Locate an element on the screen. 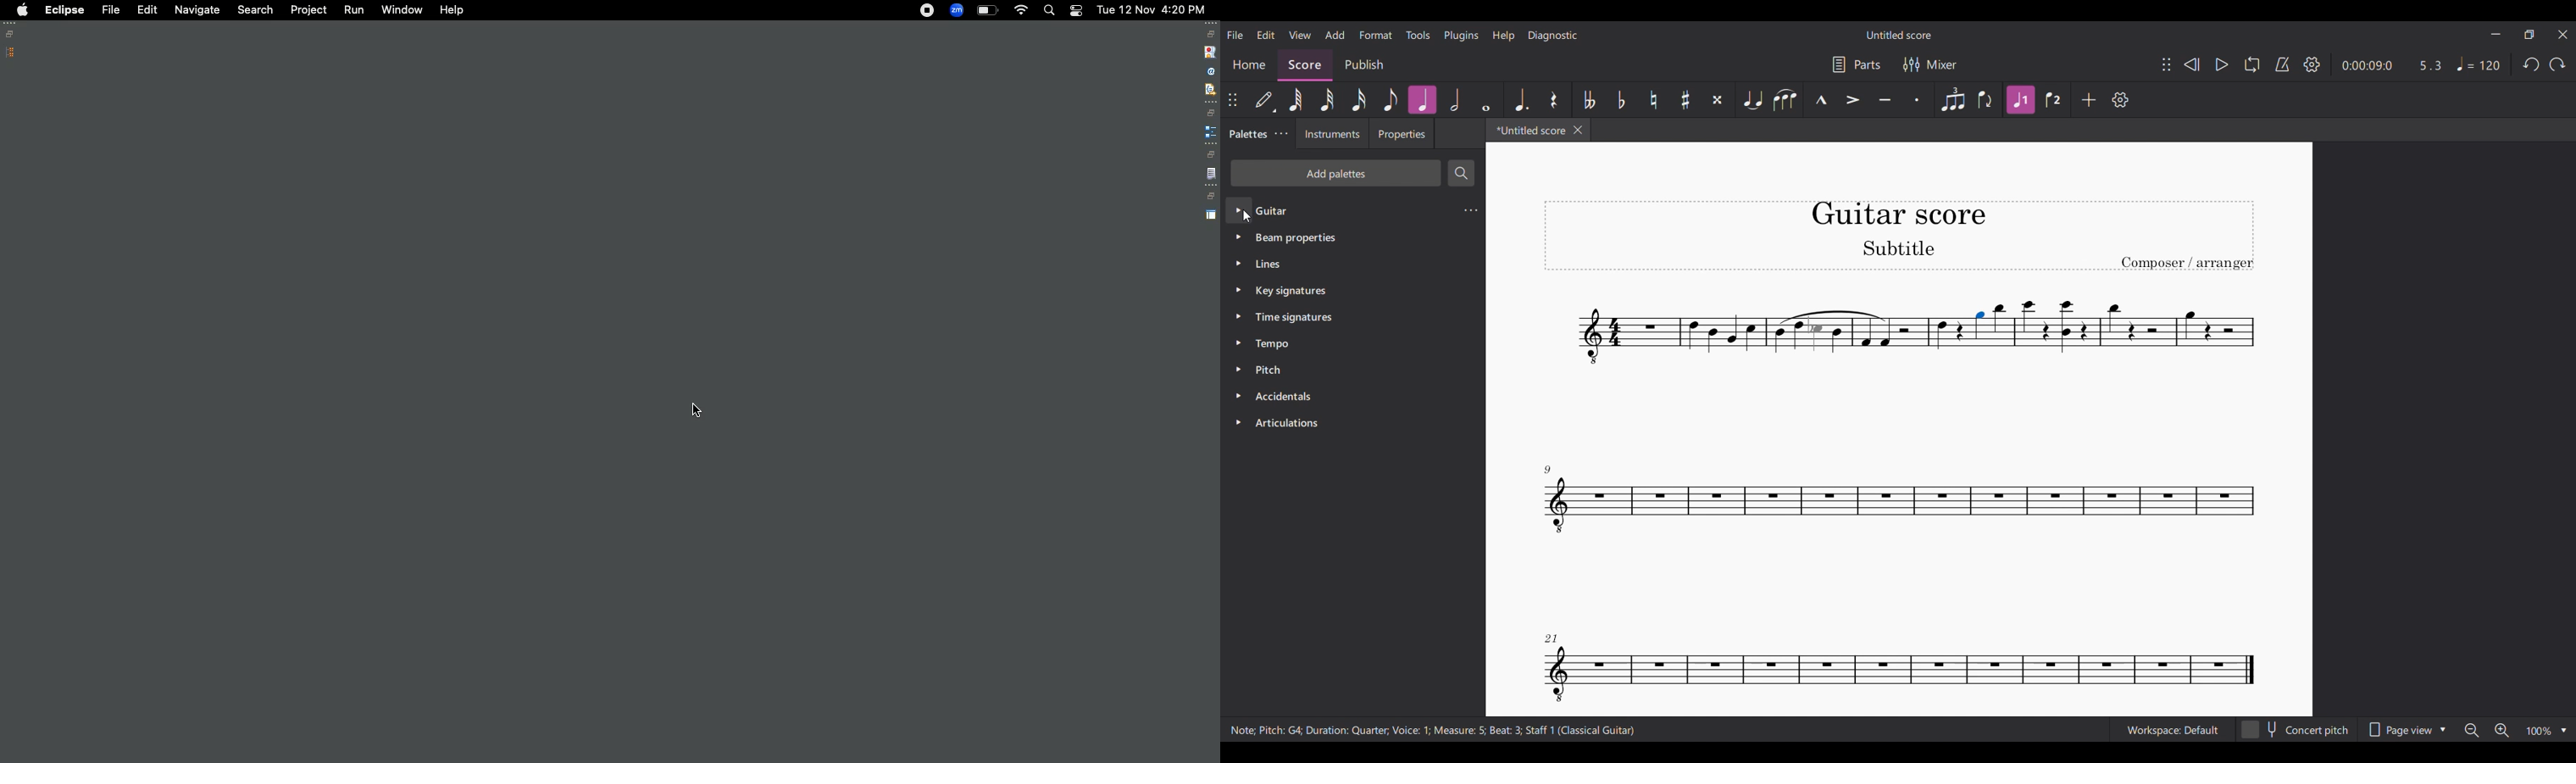  64th note is located at coordinates (1296, 100).